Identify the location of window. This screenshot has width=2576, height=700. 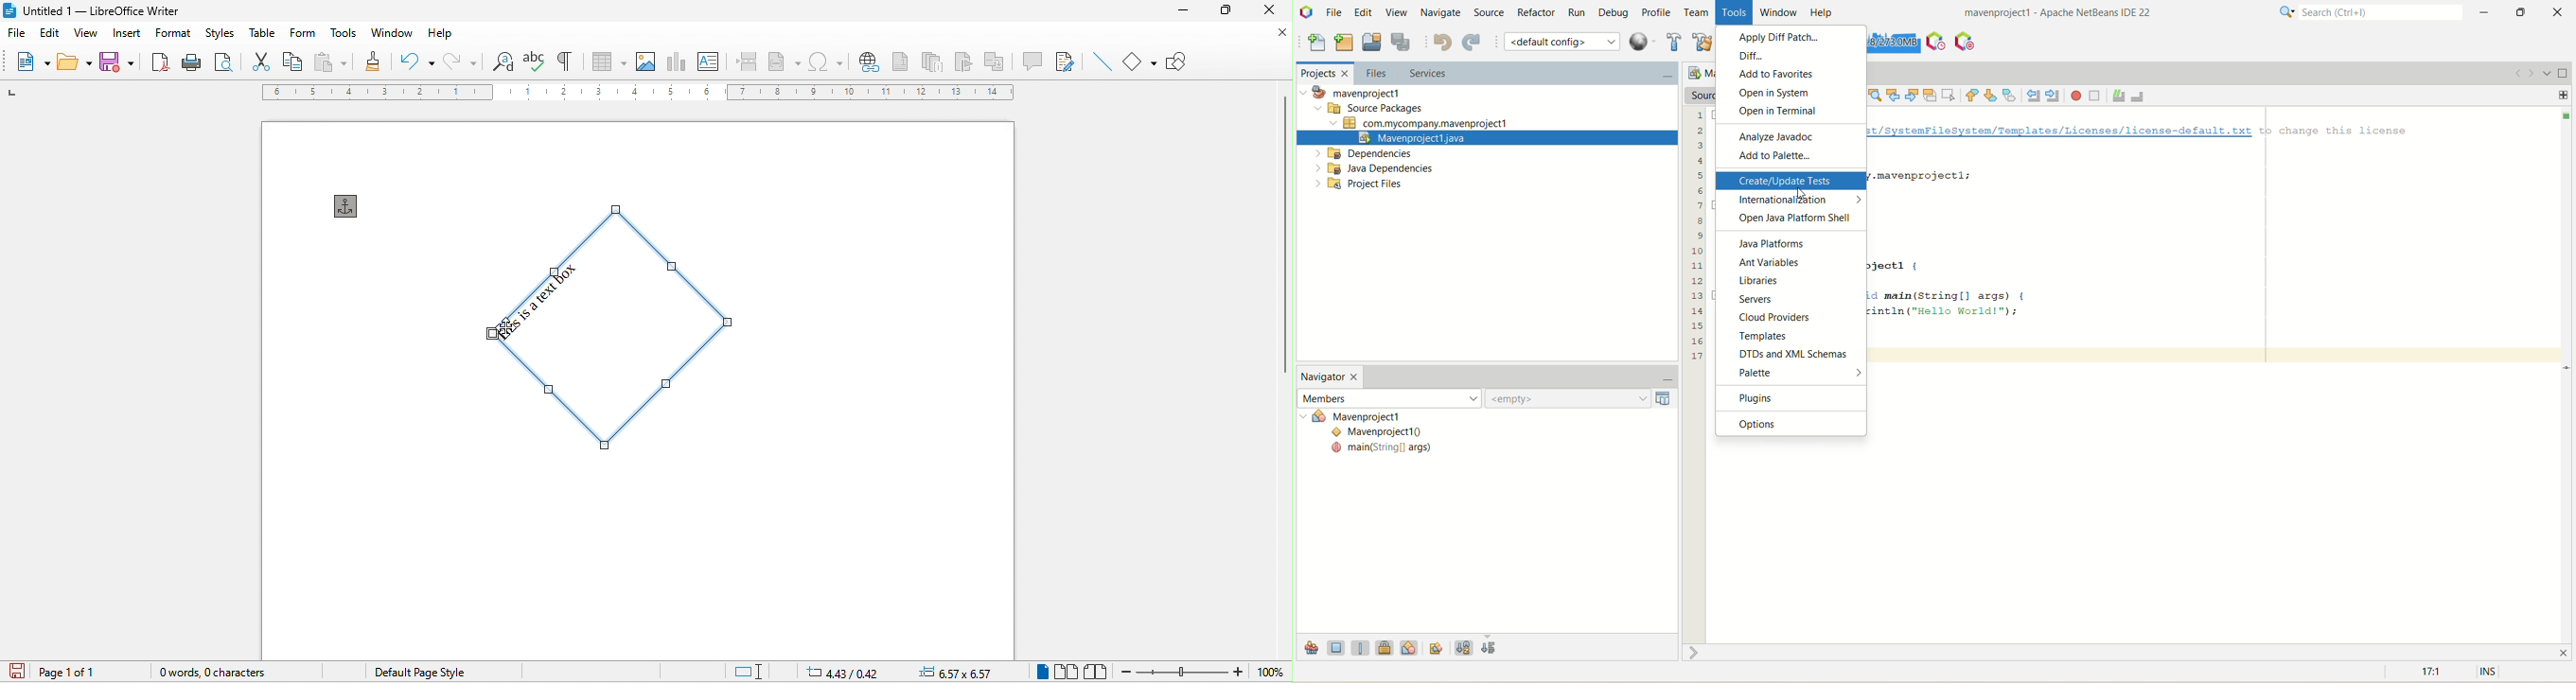
(393, 33).